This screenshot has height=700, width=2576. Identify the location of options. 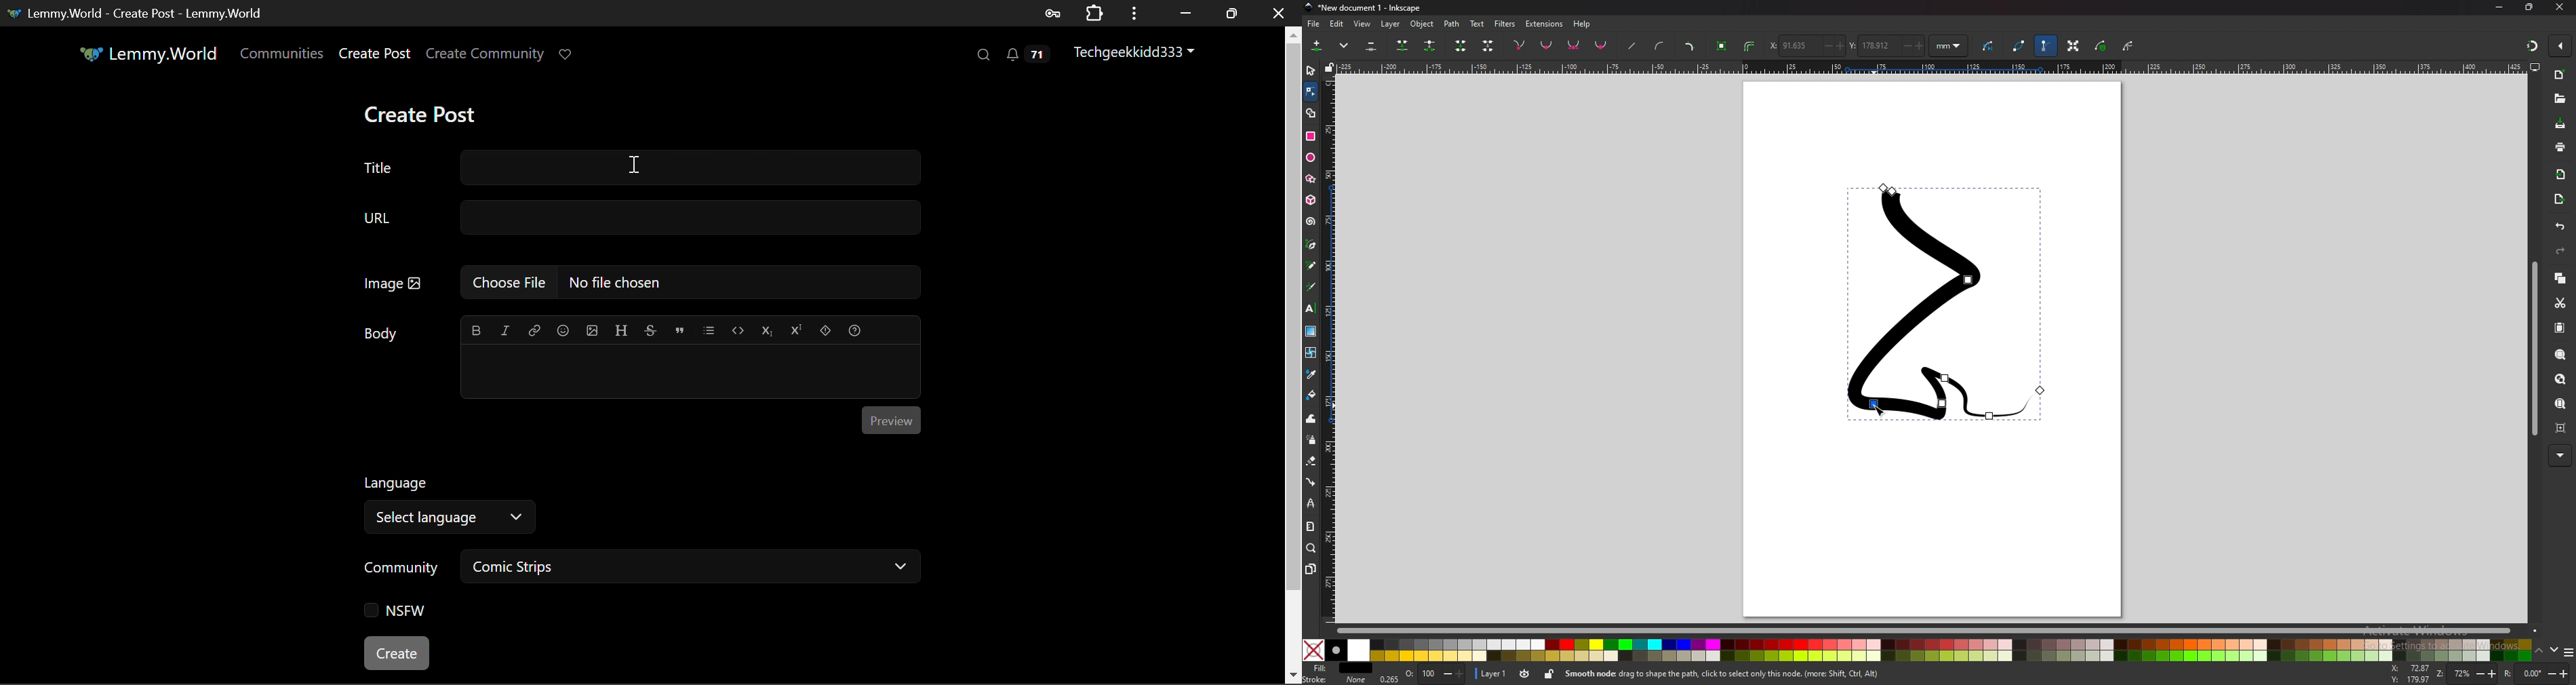
(2568, 652).